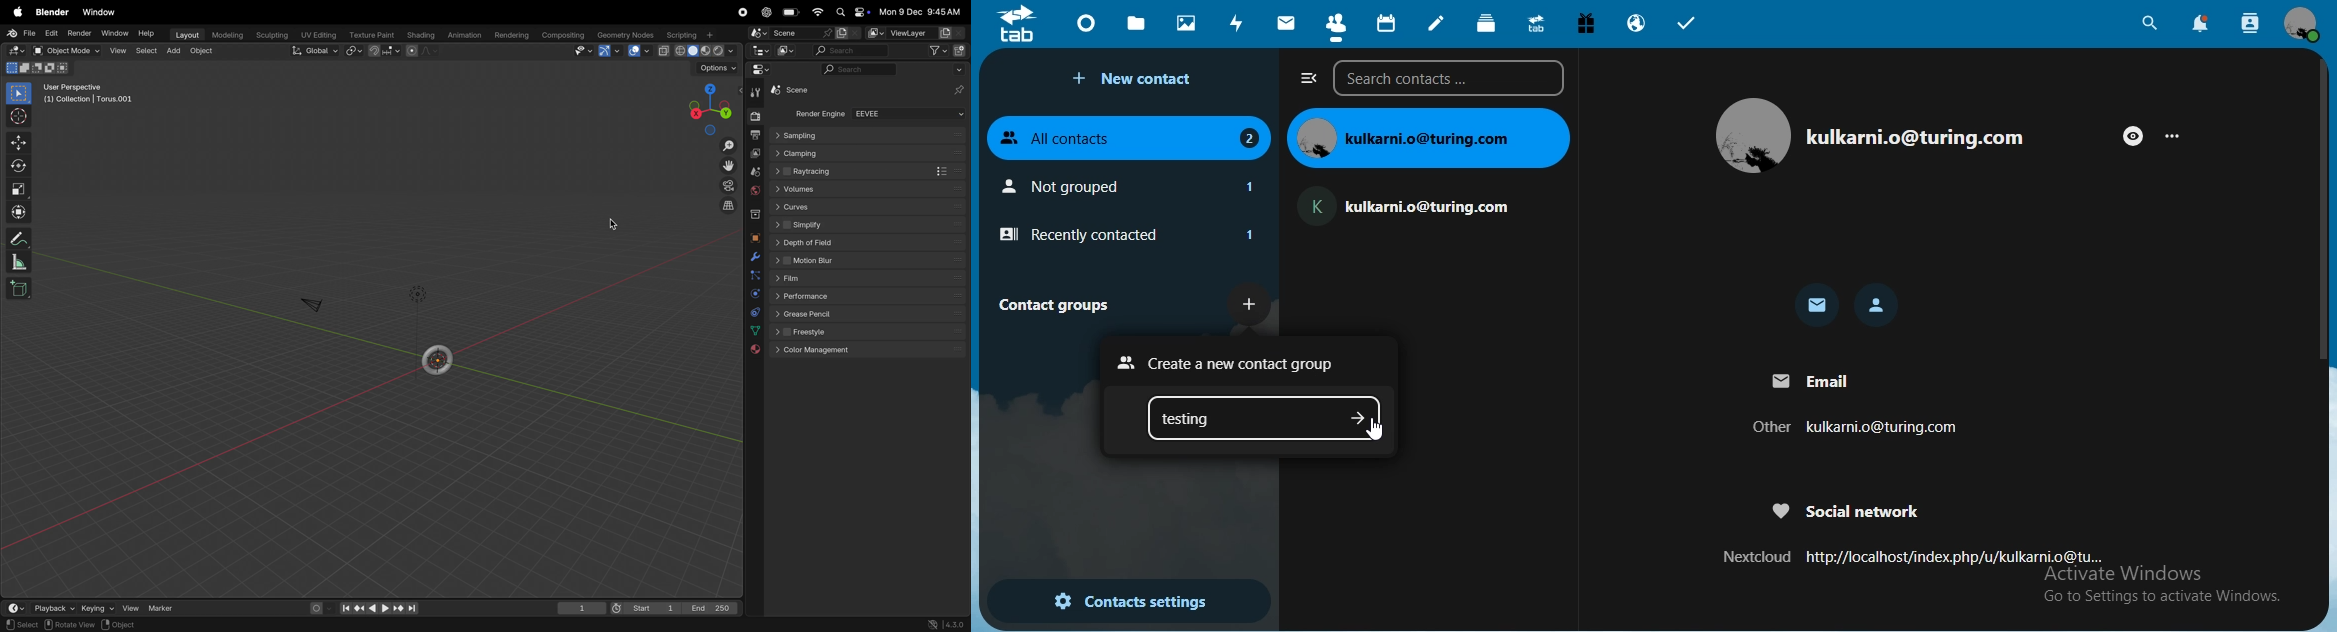 This screenshot has width=2352, height=644. I want to click on orthogonal view, so click(731, 208).